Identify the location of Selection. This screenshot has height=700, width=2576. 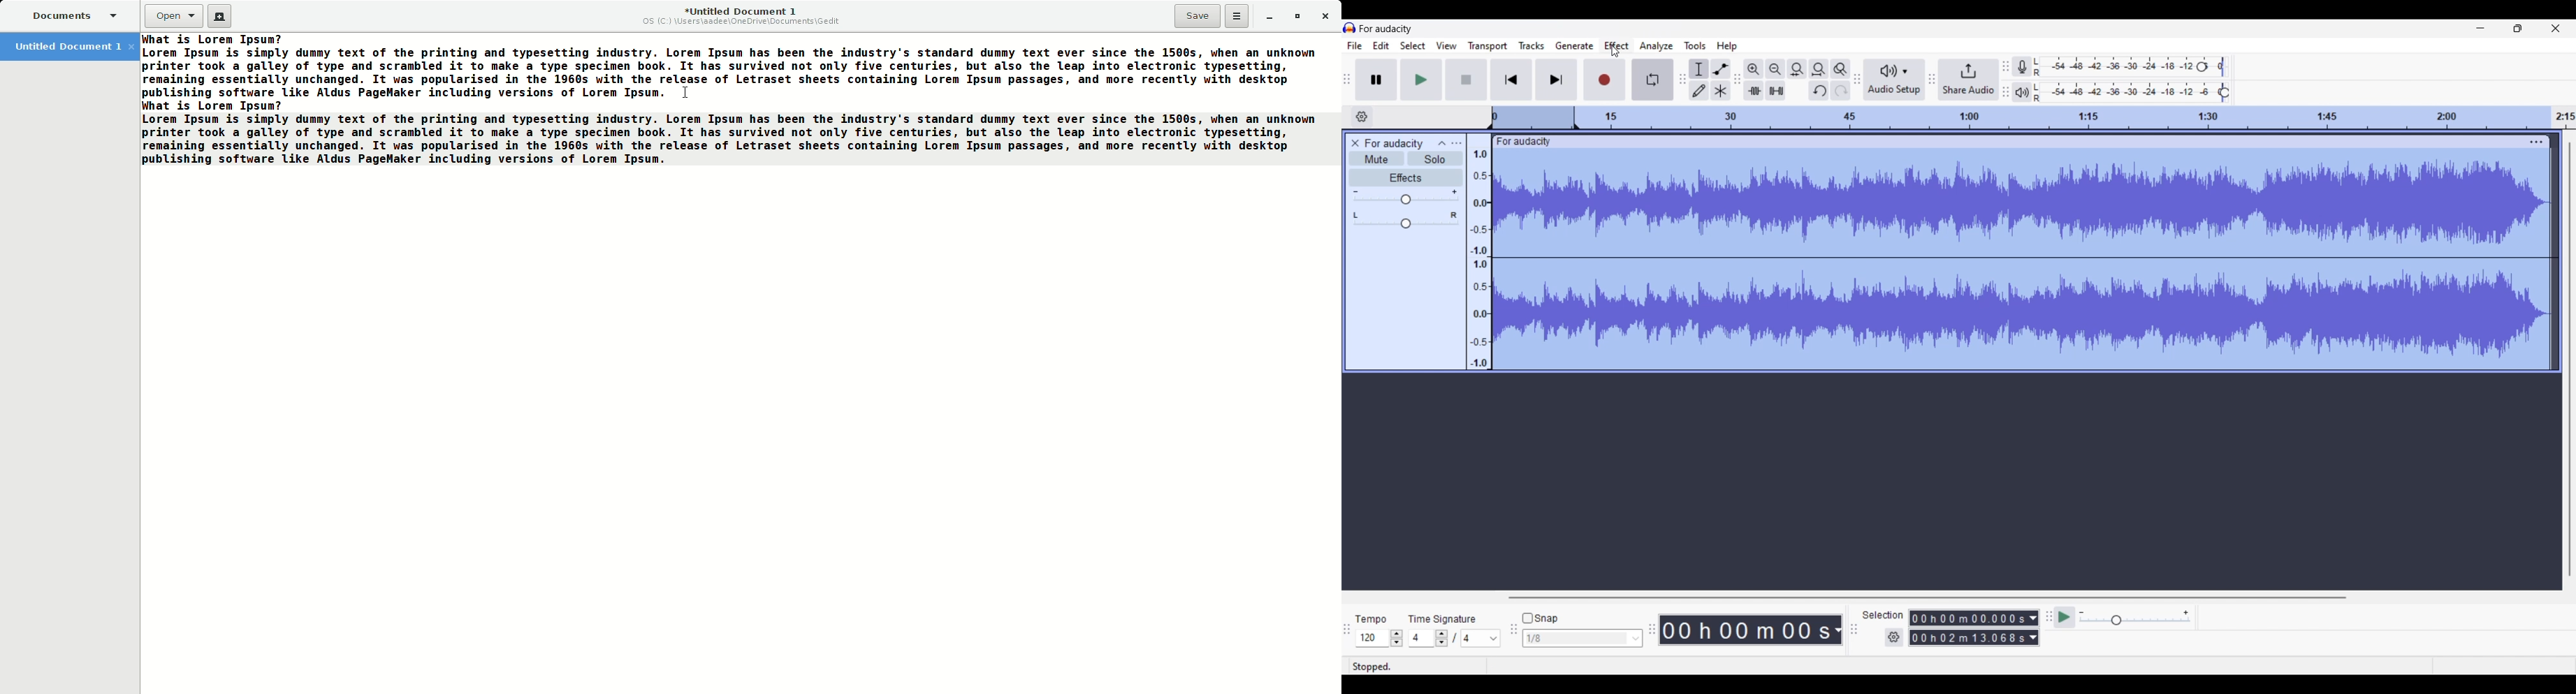
(1883, 616).